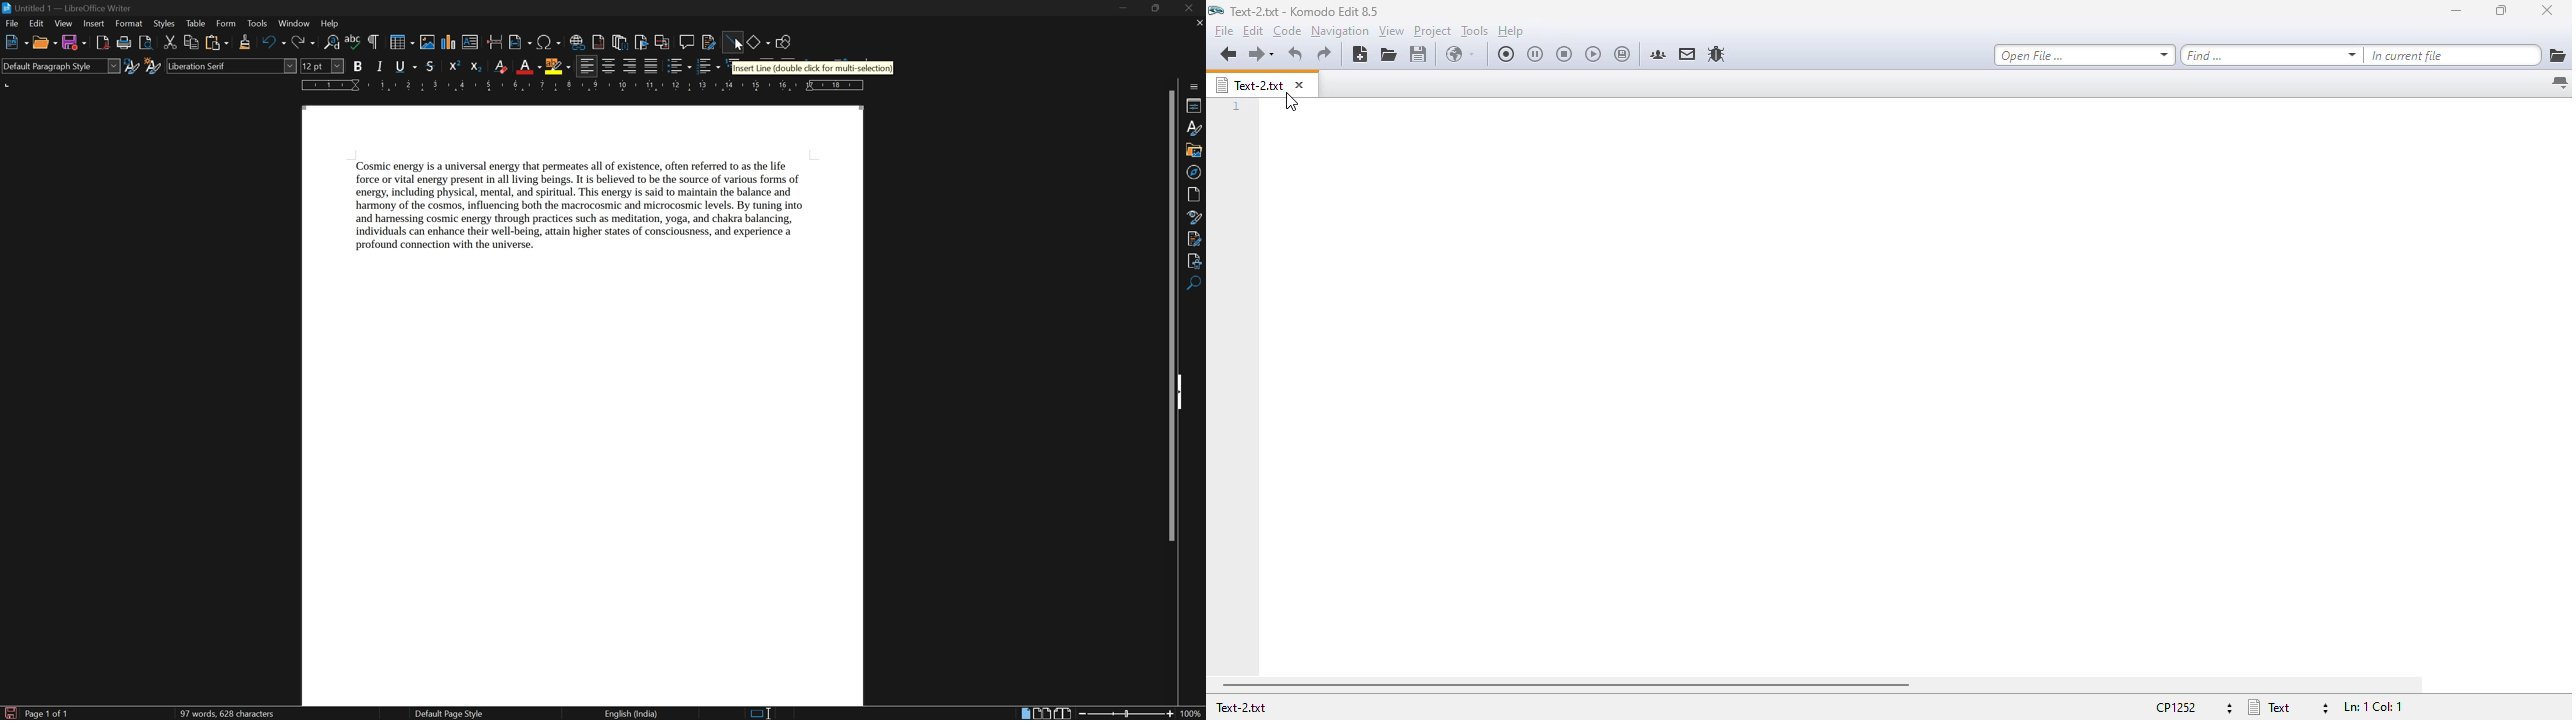  What do you see at coordinates (1237, 108) in the screenshot?
I see `line number` at bounding box center [1237, 108].